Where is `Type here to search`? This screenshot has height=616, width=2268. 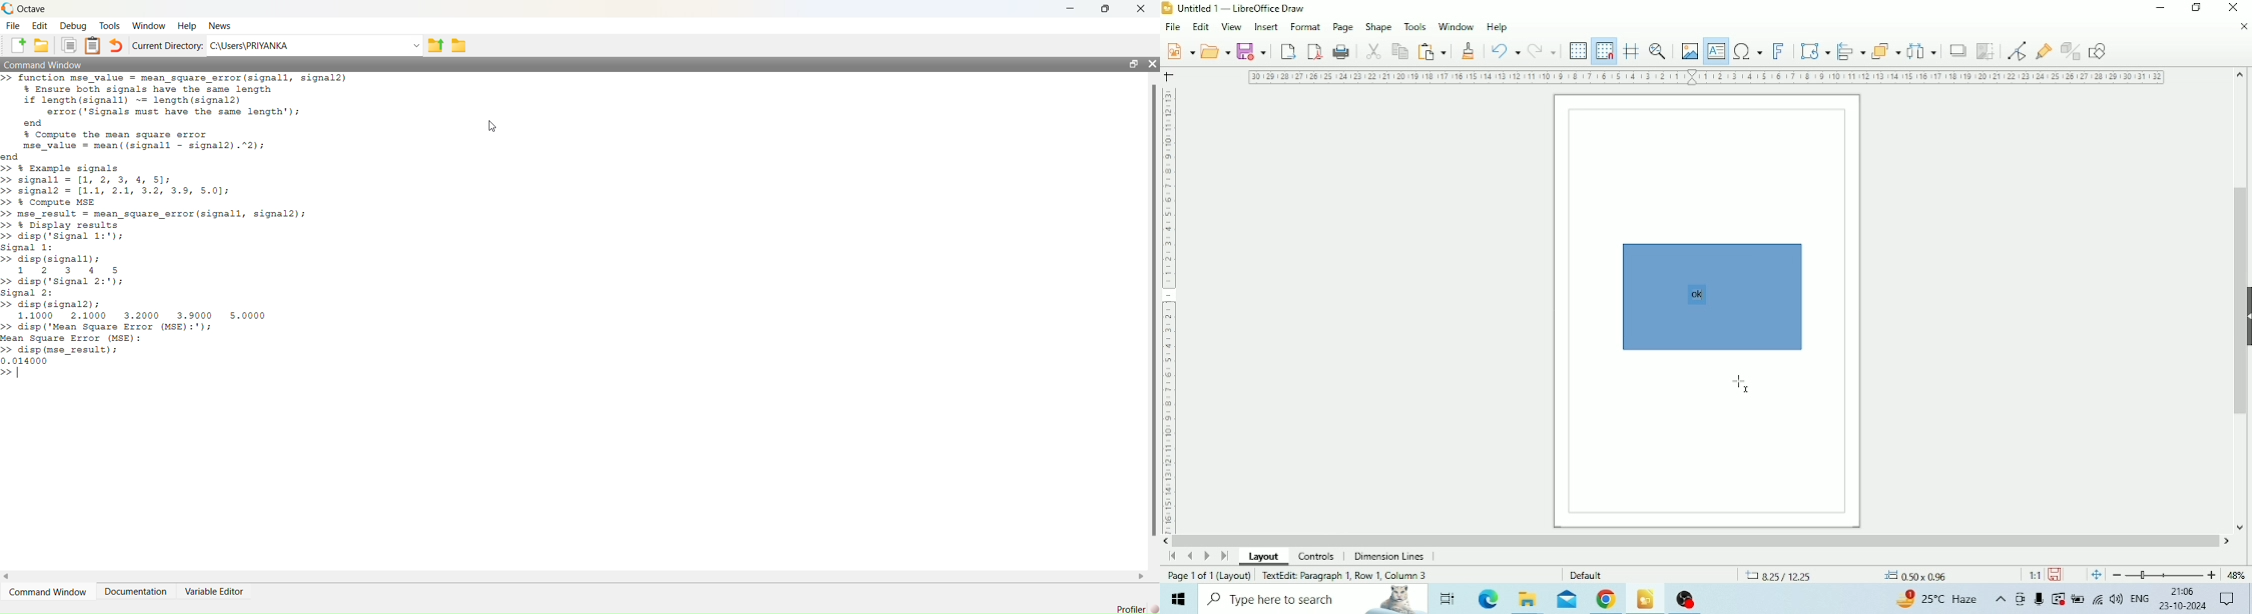
Type here to search is located at coordinates (1312, 600).